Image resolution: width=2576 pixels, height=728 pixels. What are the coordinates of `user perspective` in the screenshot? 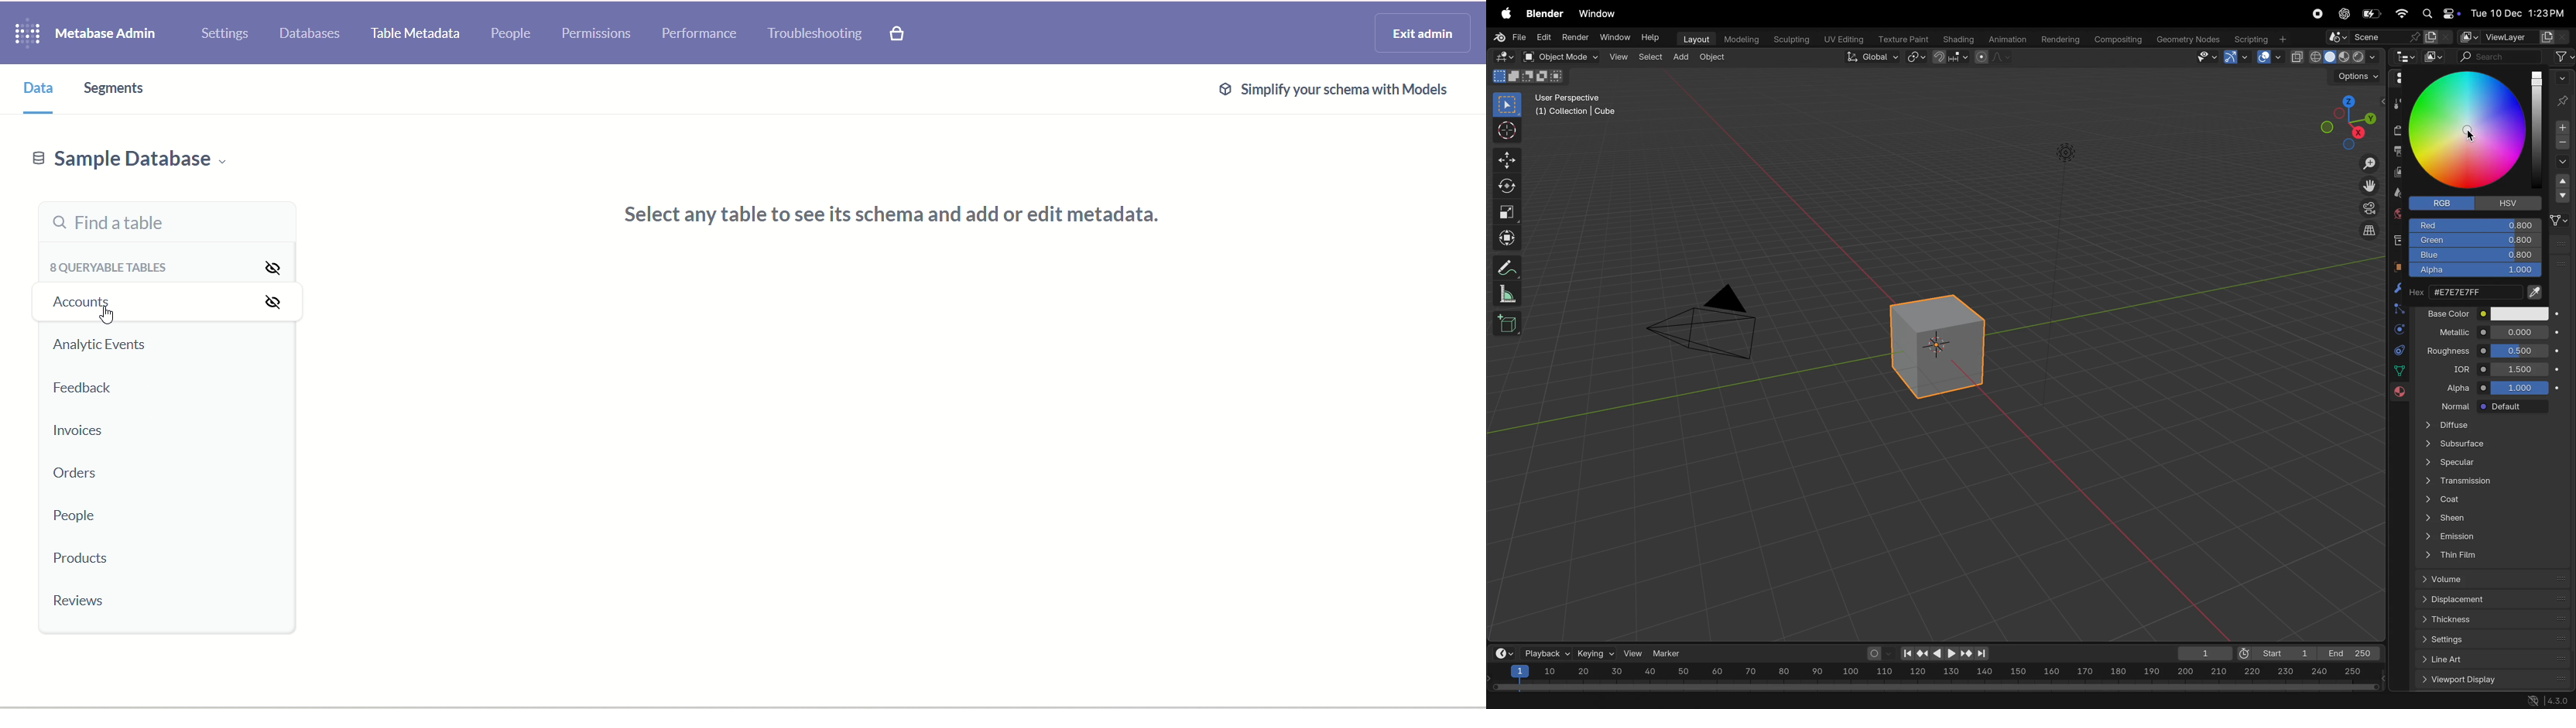 It's located at (1581, 104).